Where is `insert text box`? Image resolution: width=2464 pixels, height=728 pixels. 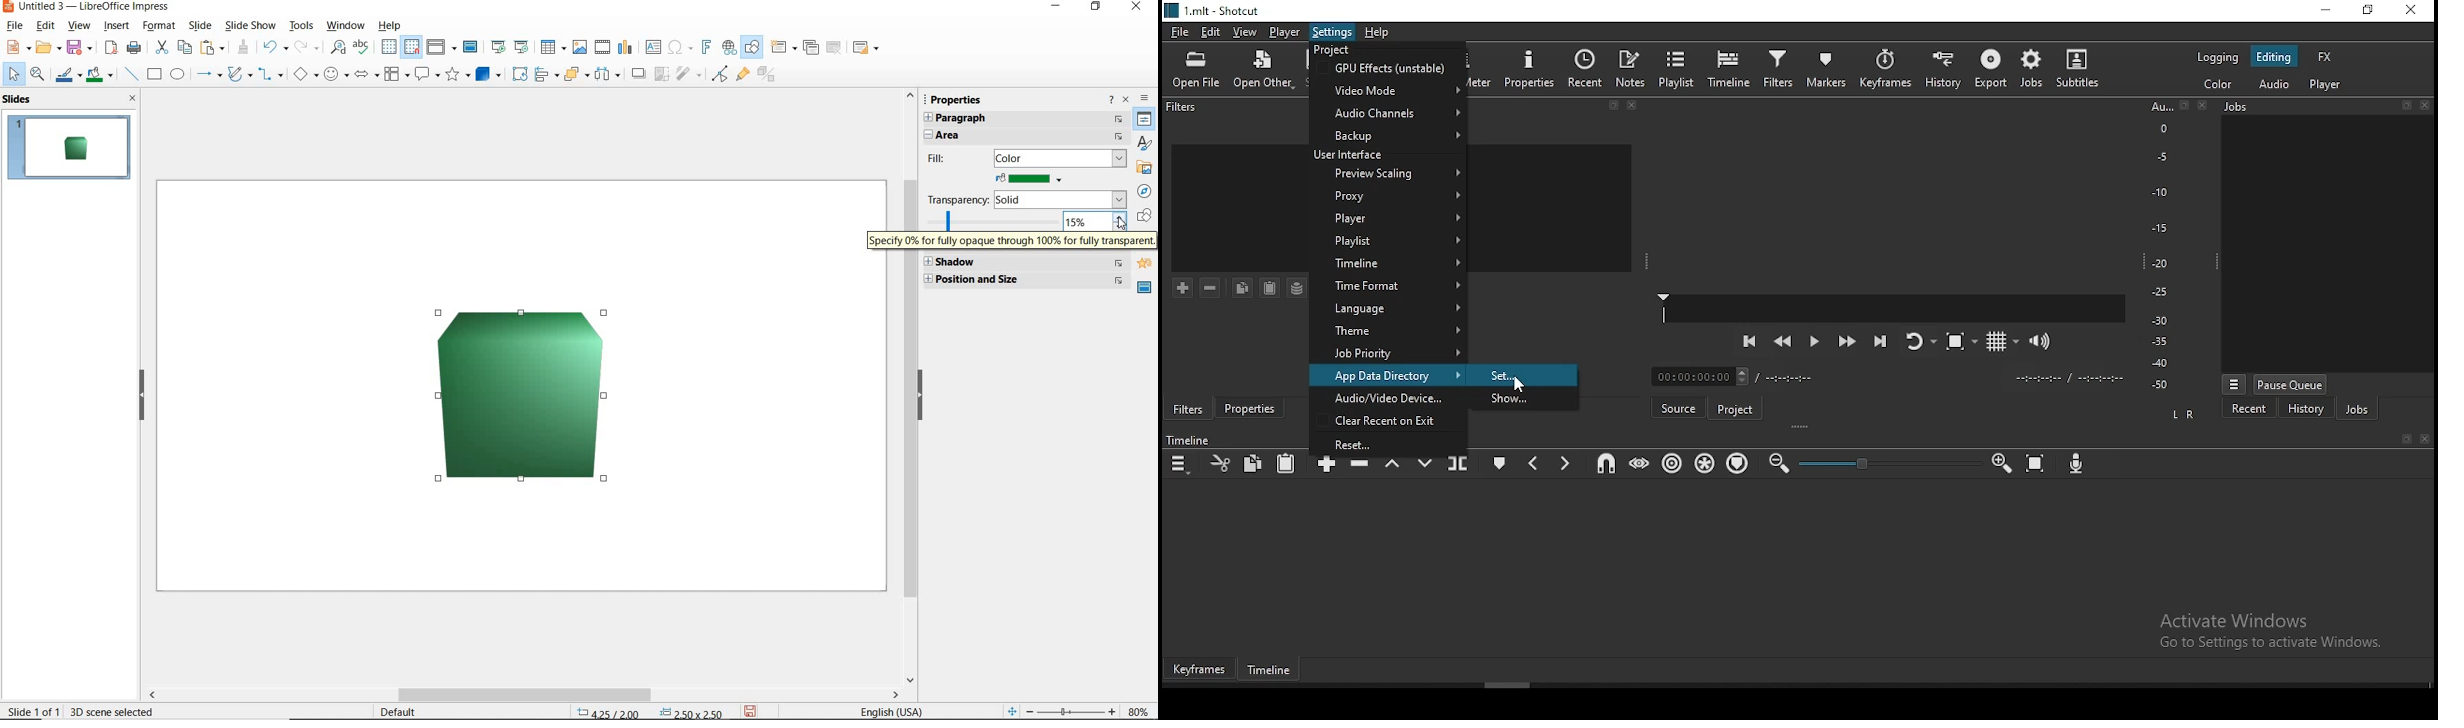 insert text box is located at coordinates (654, 47).